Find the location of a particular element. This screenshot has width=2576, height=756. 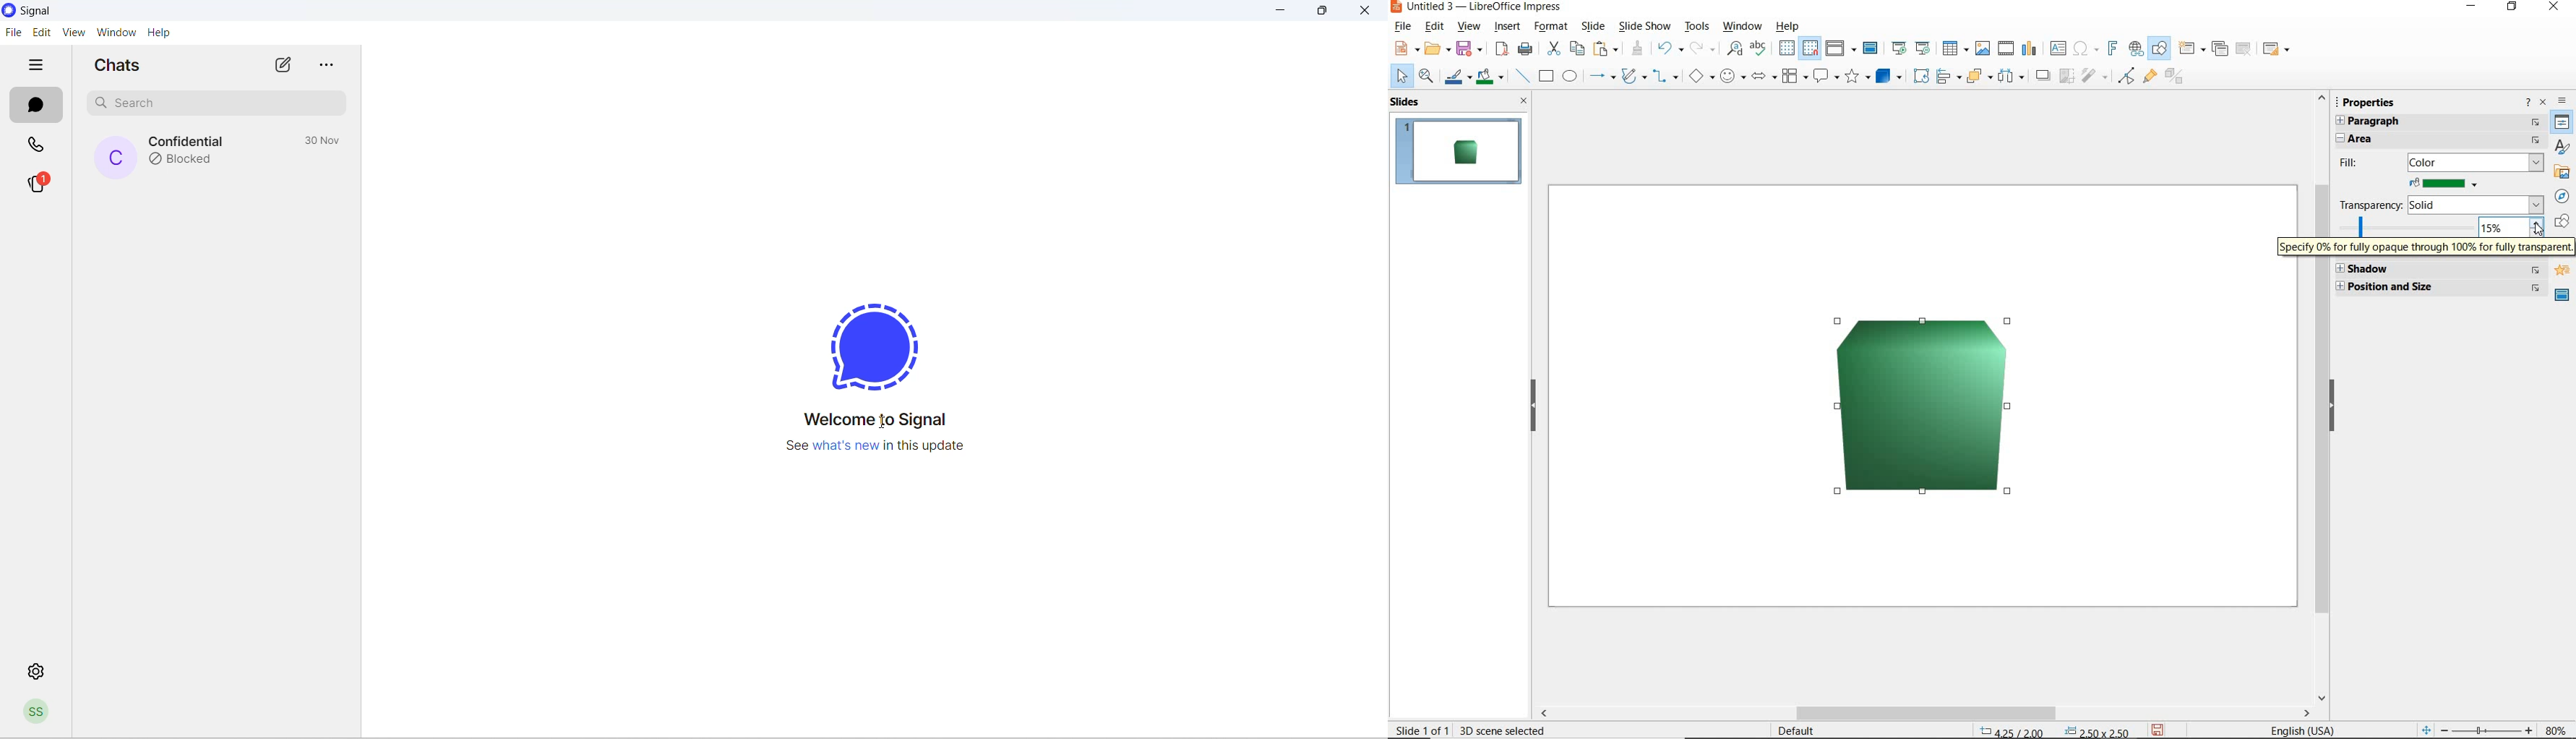

ALIGN OBJECTS is located at coordinates (1948, 78).